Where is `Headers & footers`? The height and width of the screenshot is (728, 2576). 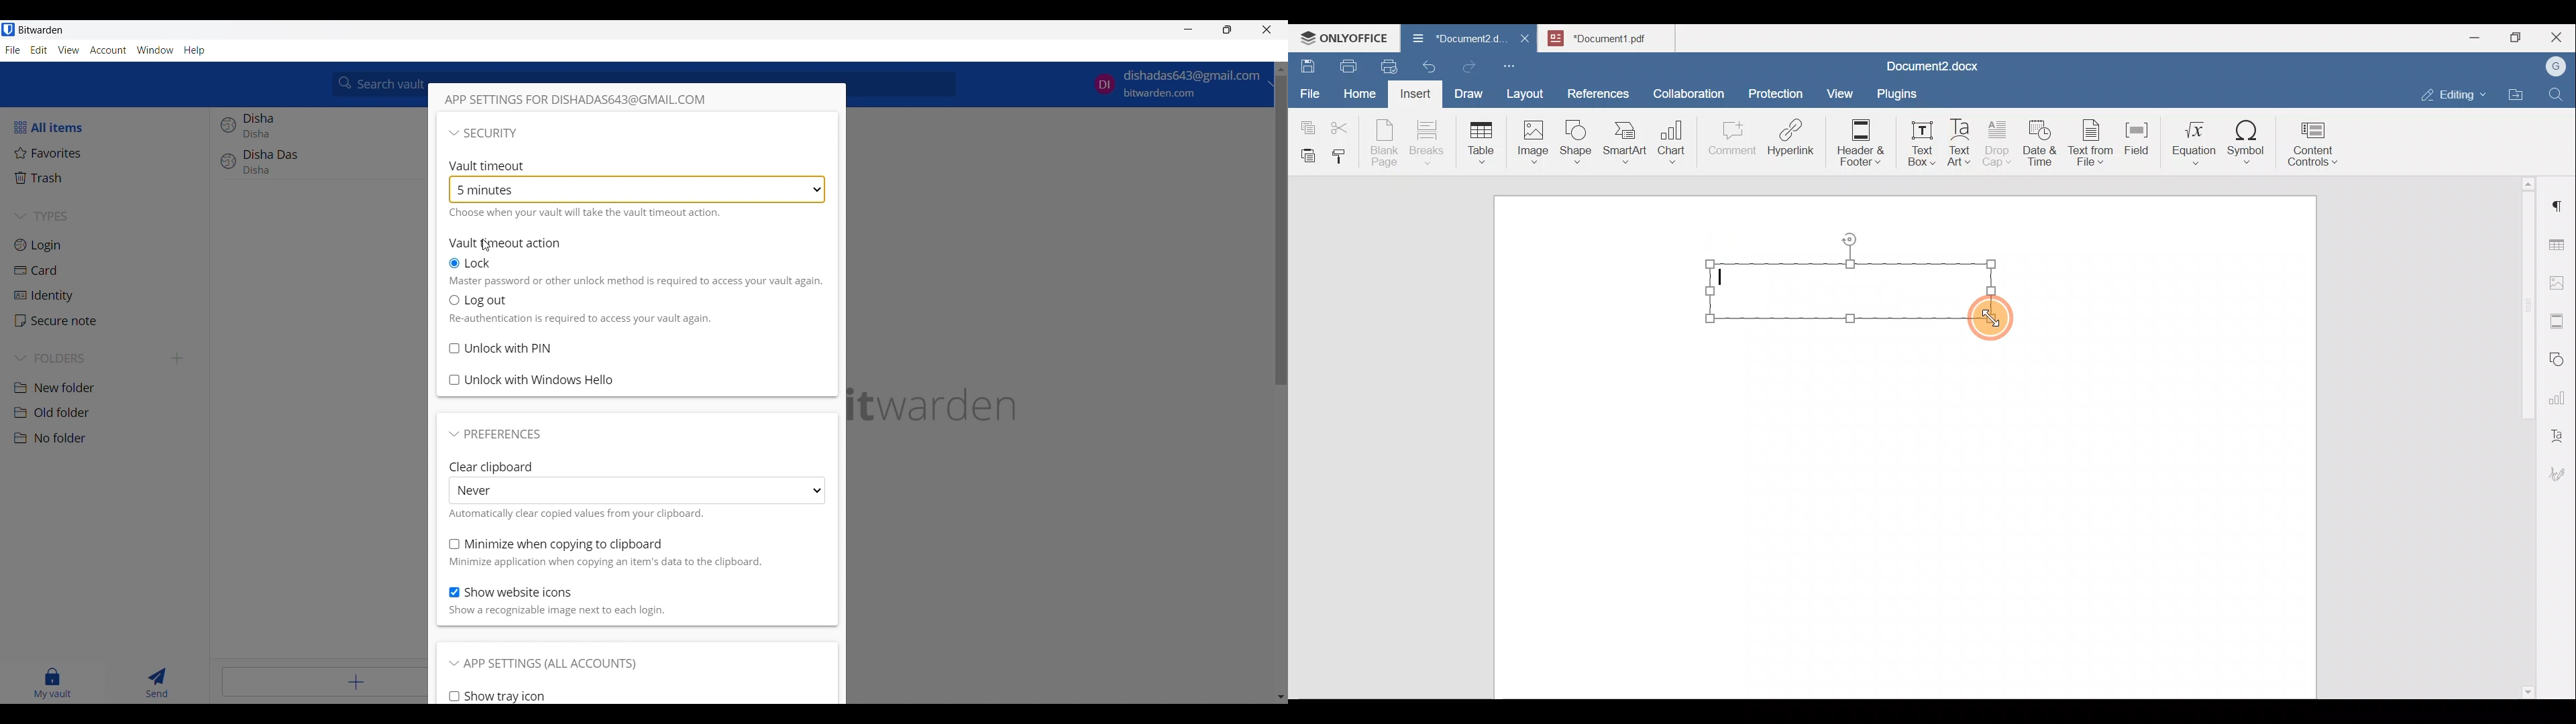
Headers & footers is located at coordinates (2559, 318).